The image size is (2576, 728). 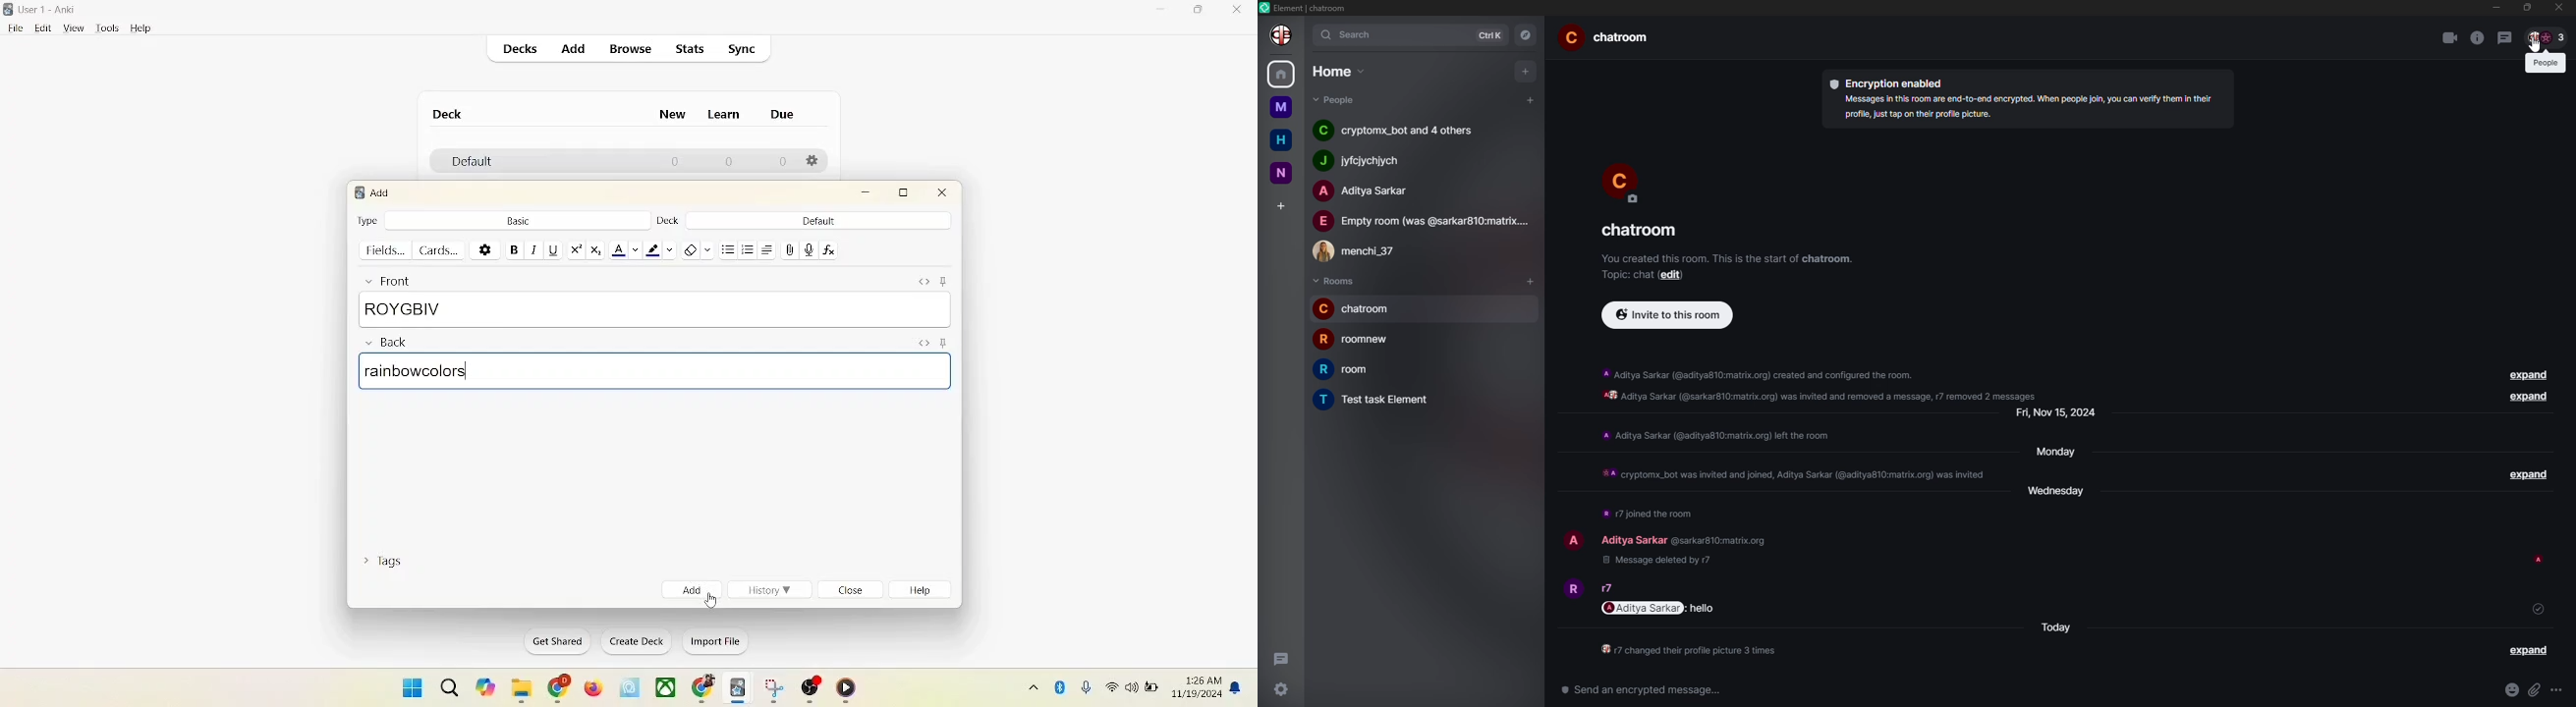 I want to click on create deck, so click(x=633, y=642).